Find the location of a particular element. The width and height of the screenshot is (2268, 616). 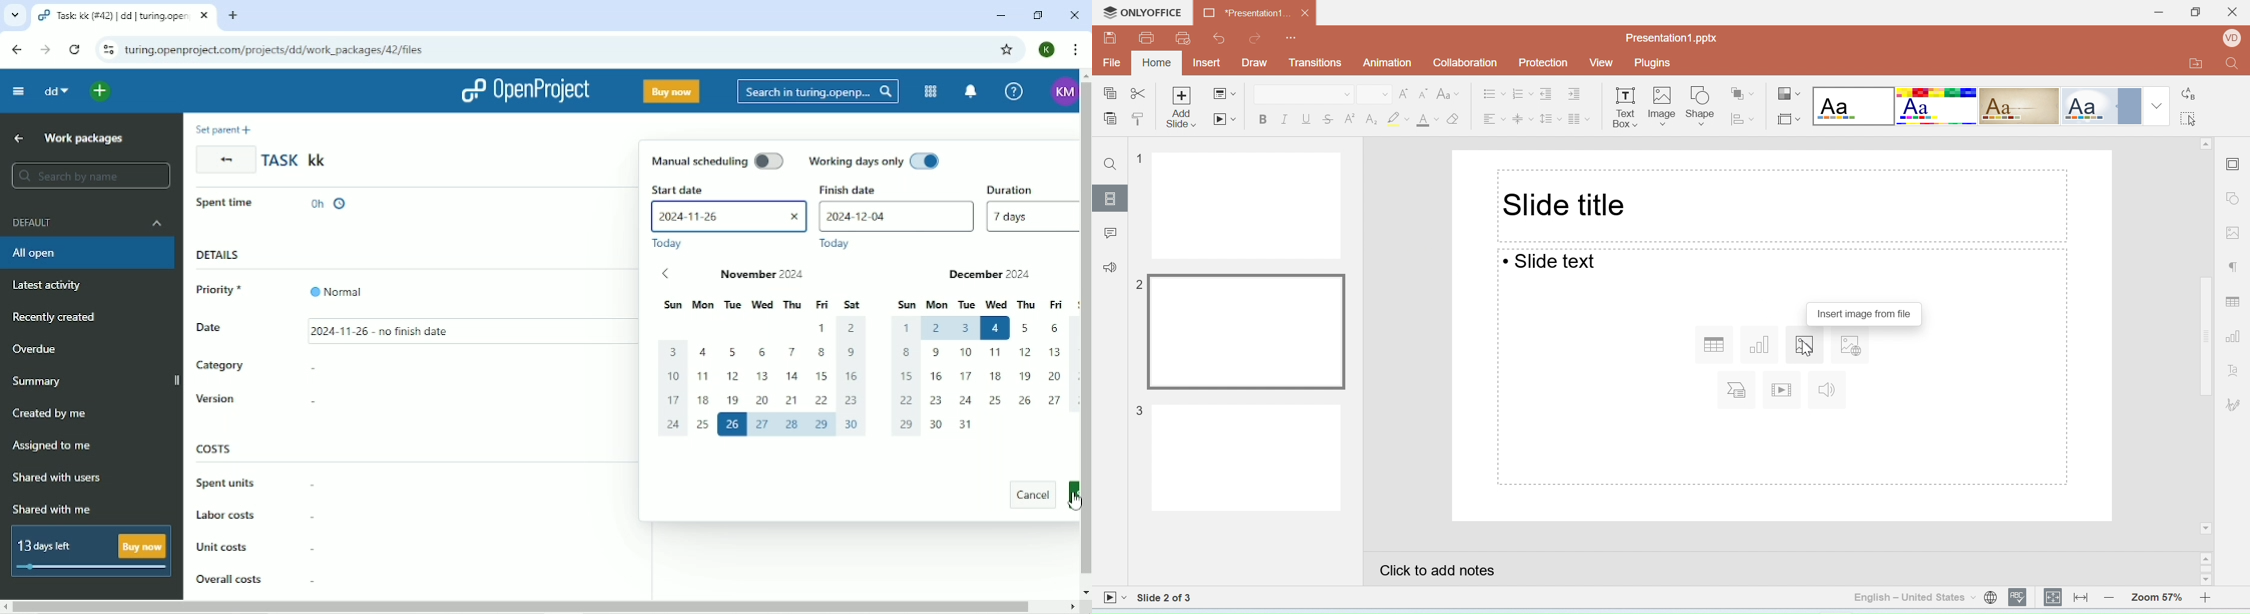

Cut is located at coordinates (1138, 95).